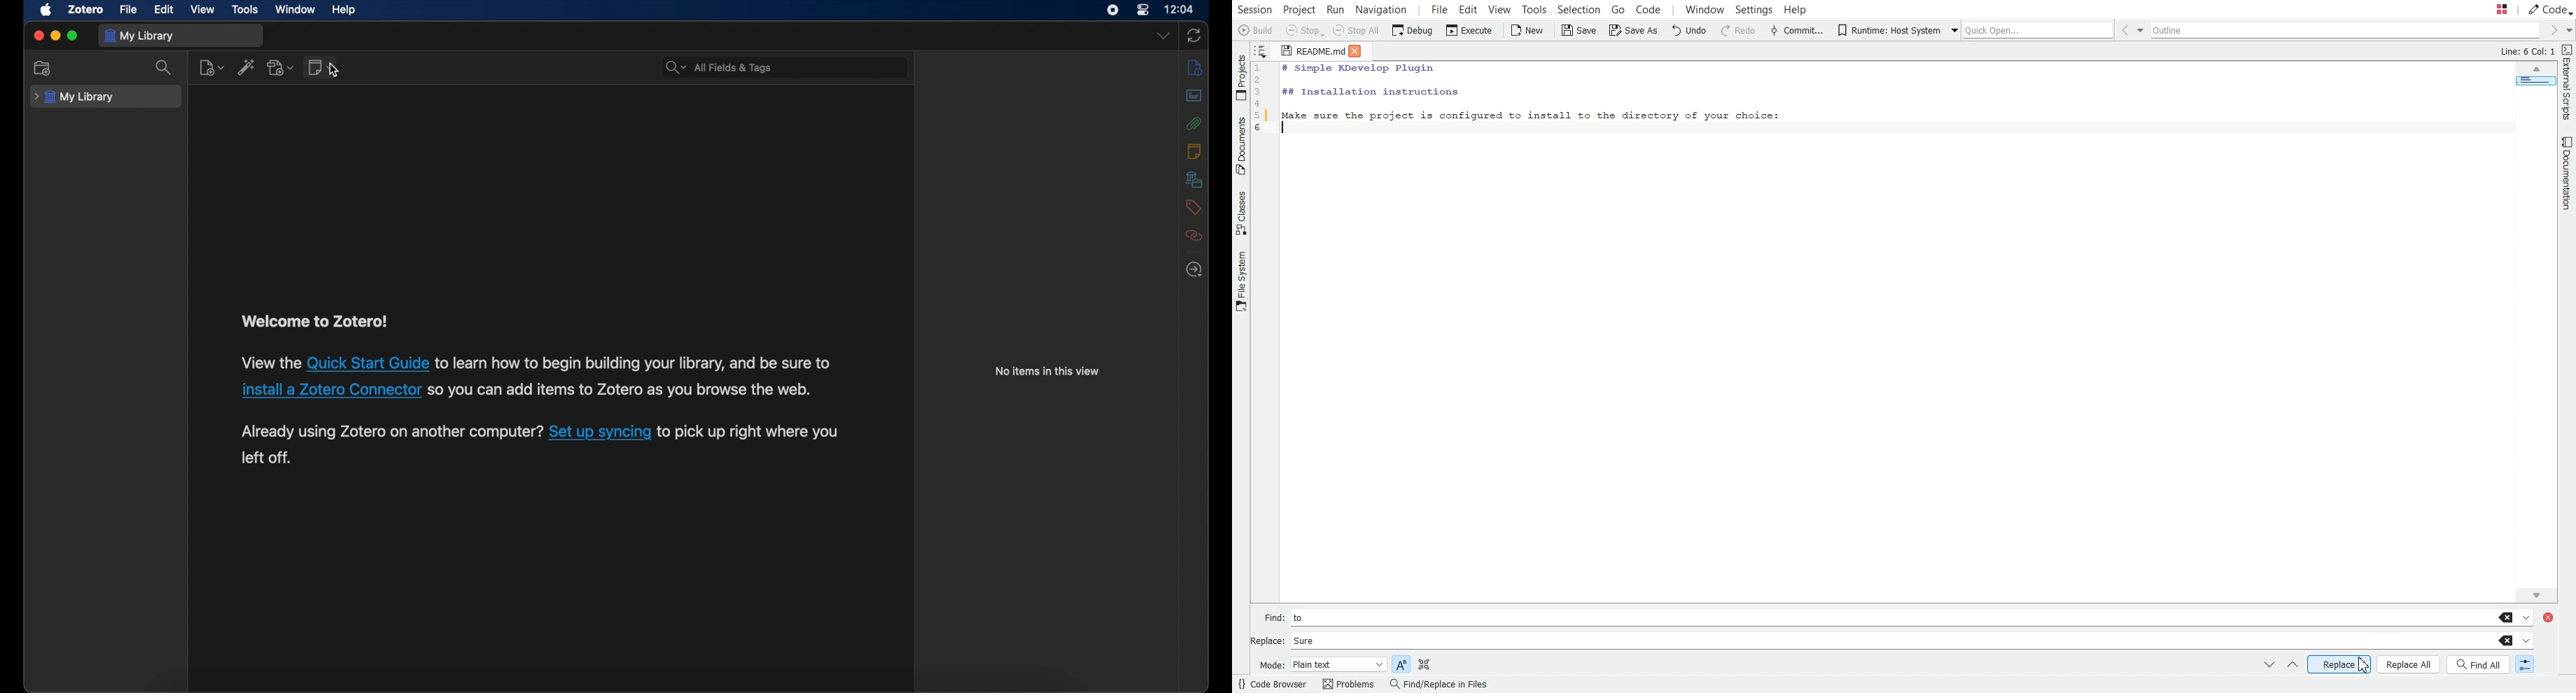 The image size is (2576, 700). Describe the element at coordinates (42, 69) in the screenshot. I see `add collections` at that location.